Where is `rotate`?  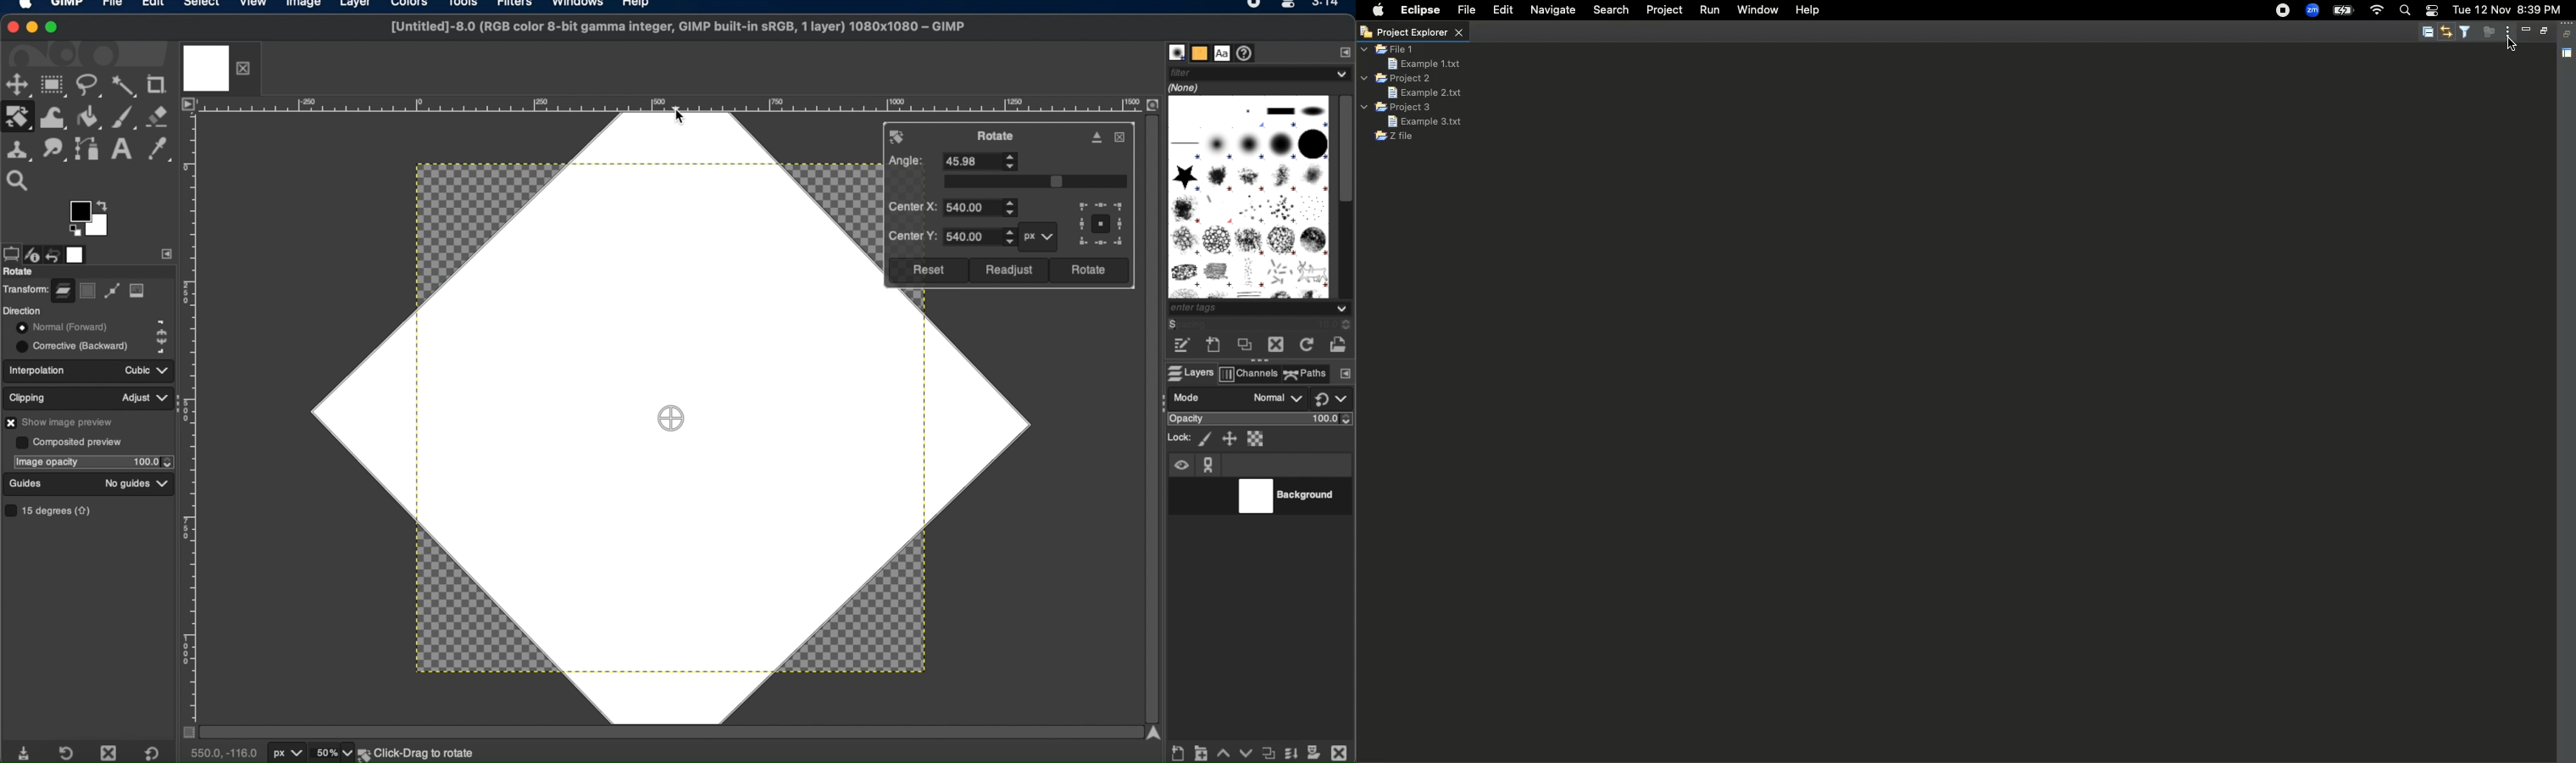
rotate is located at coordinates (998, 136).